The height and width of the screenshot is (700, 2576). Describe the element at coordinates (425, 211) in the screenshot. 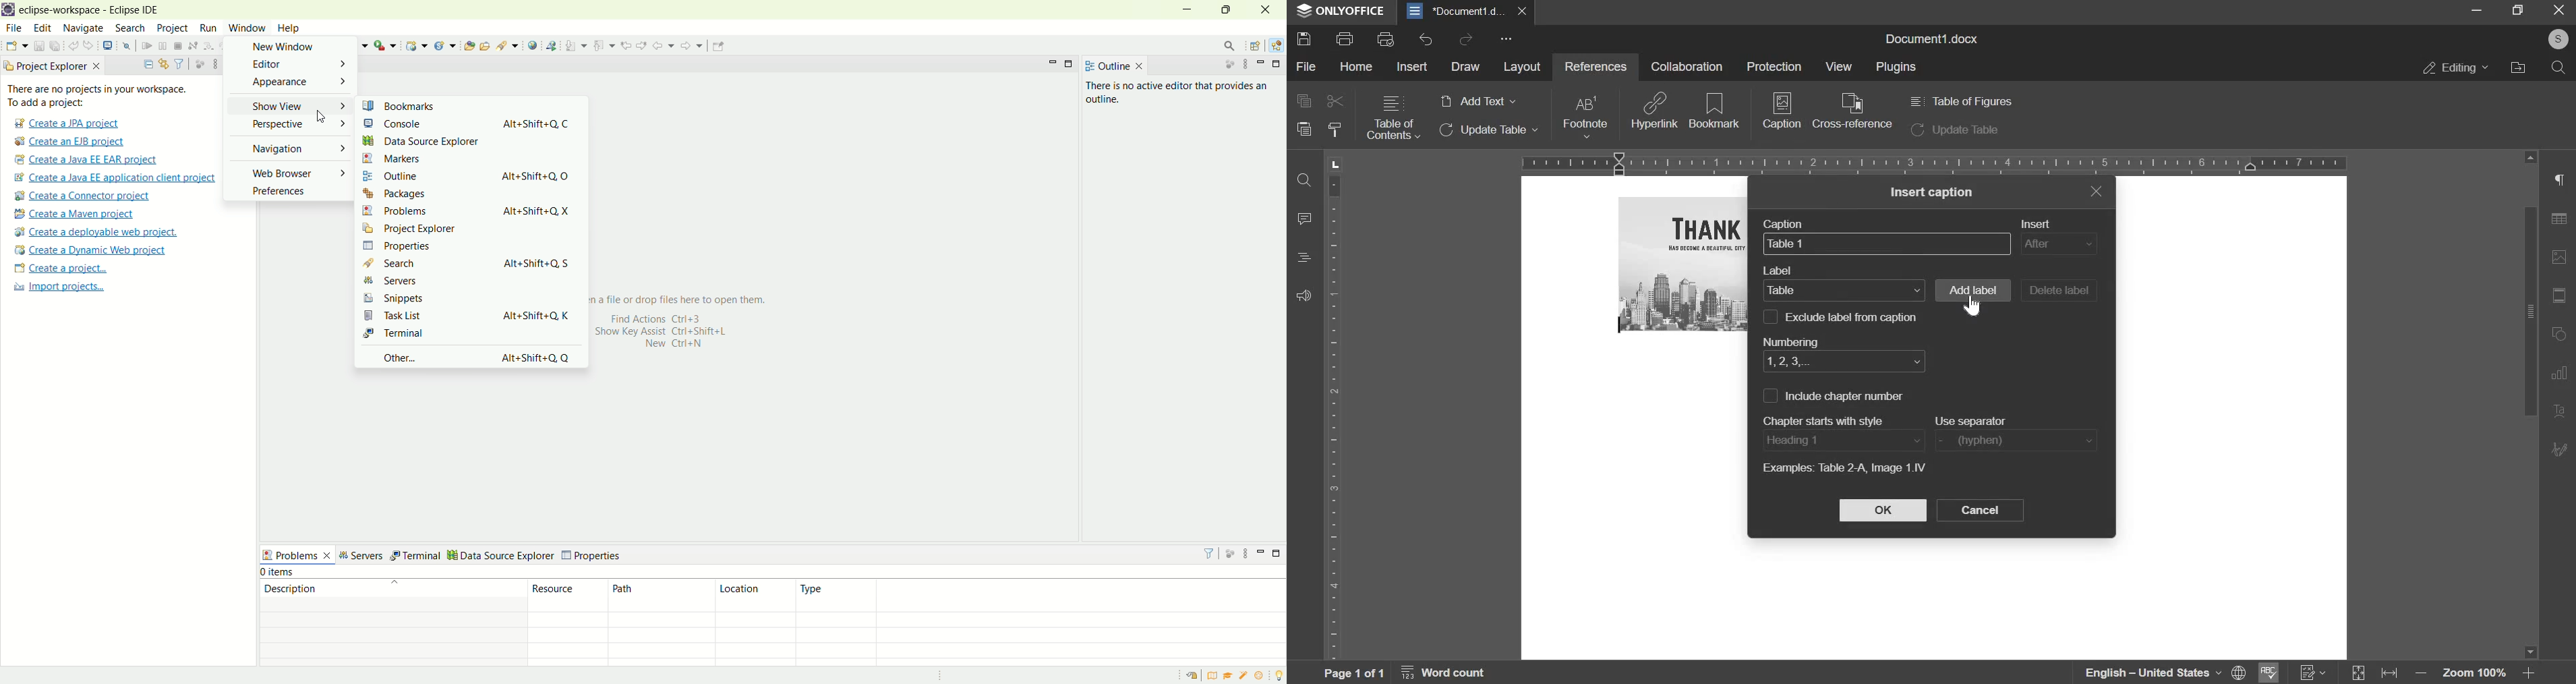

I see `problems` at that location.